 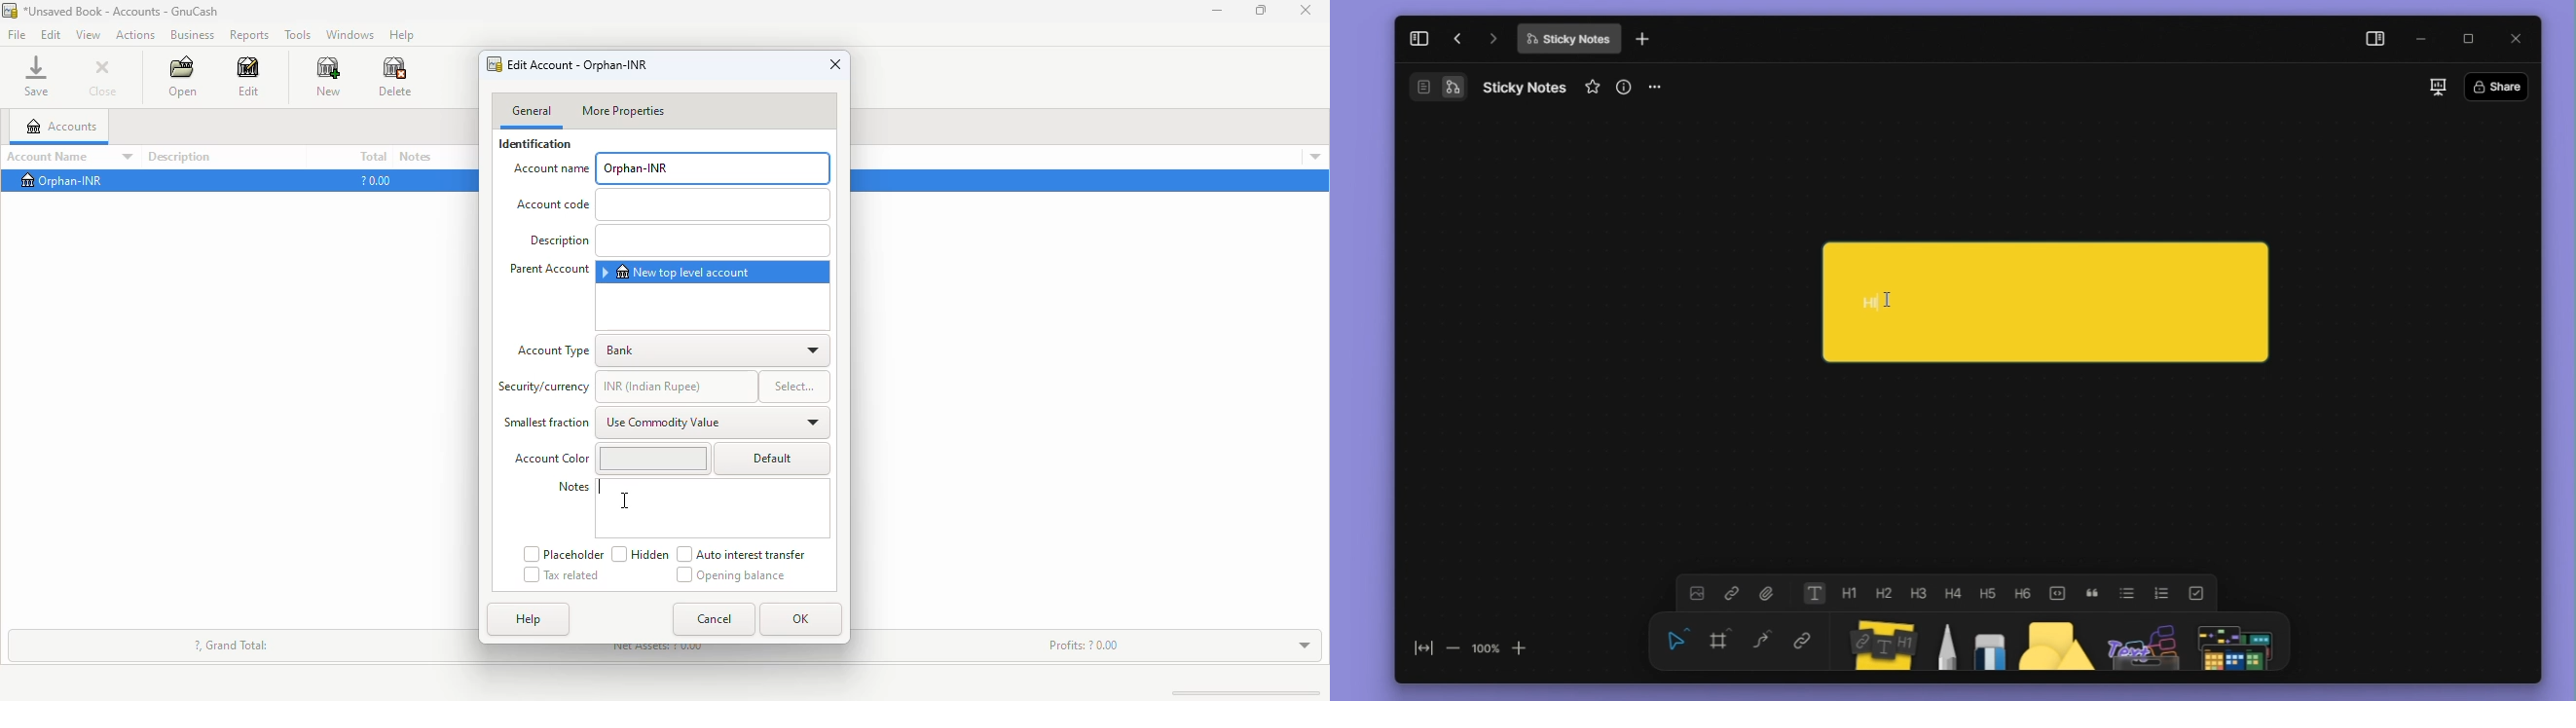 I want to click on Document/Page Overview, so click(x=1417, y=89).